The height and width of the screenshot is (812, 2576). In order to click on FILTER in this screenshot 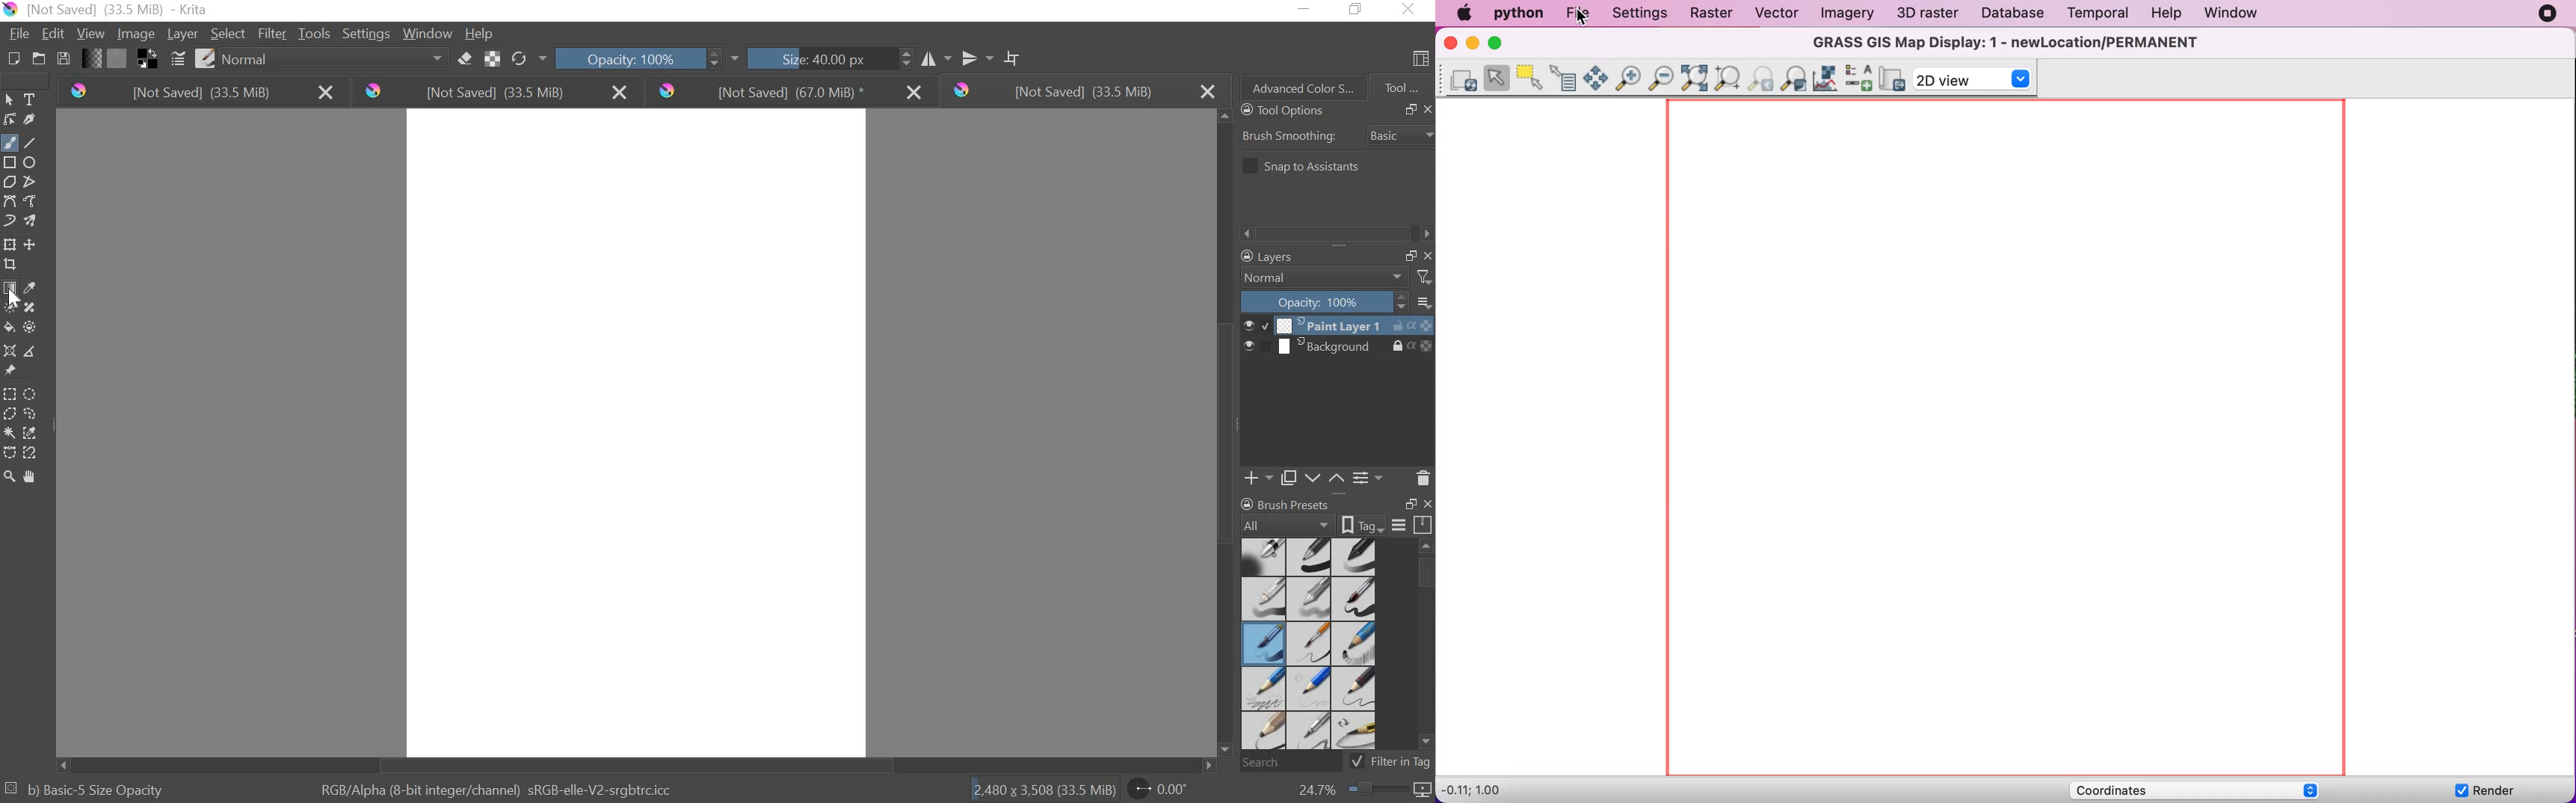, I will do `click(271, 34)`.